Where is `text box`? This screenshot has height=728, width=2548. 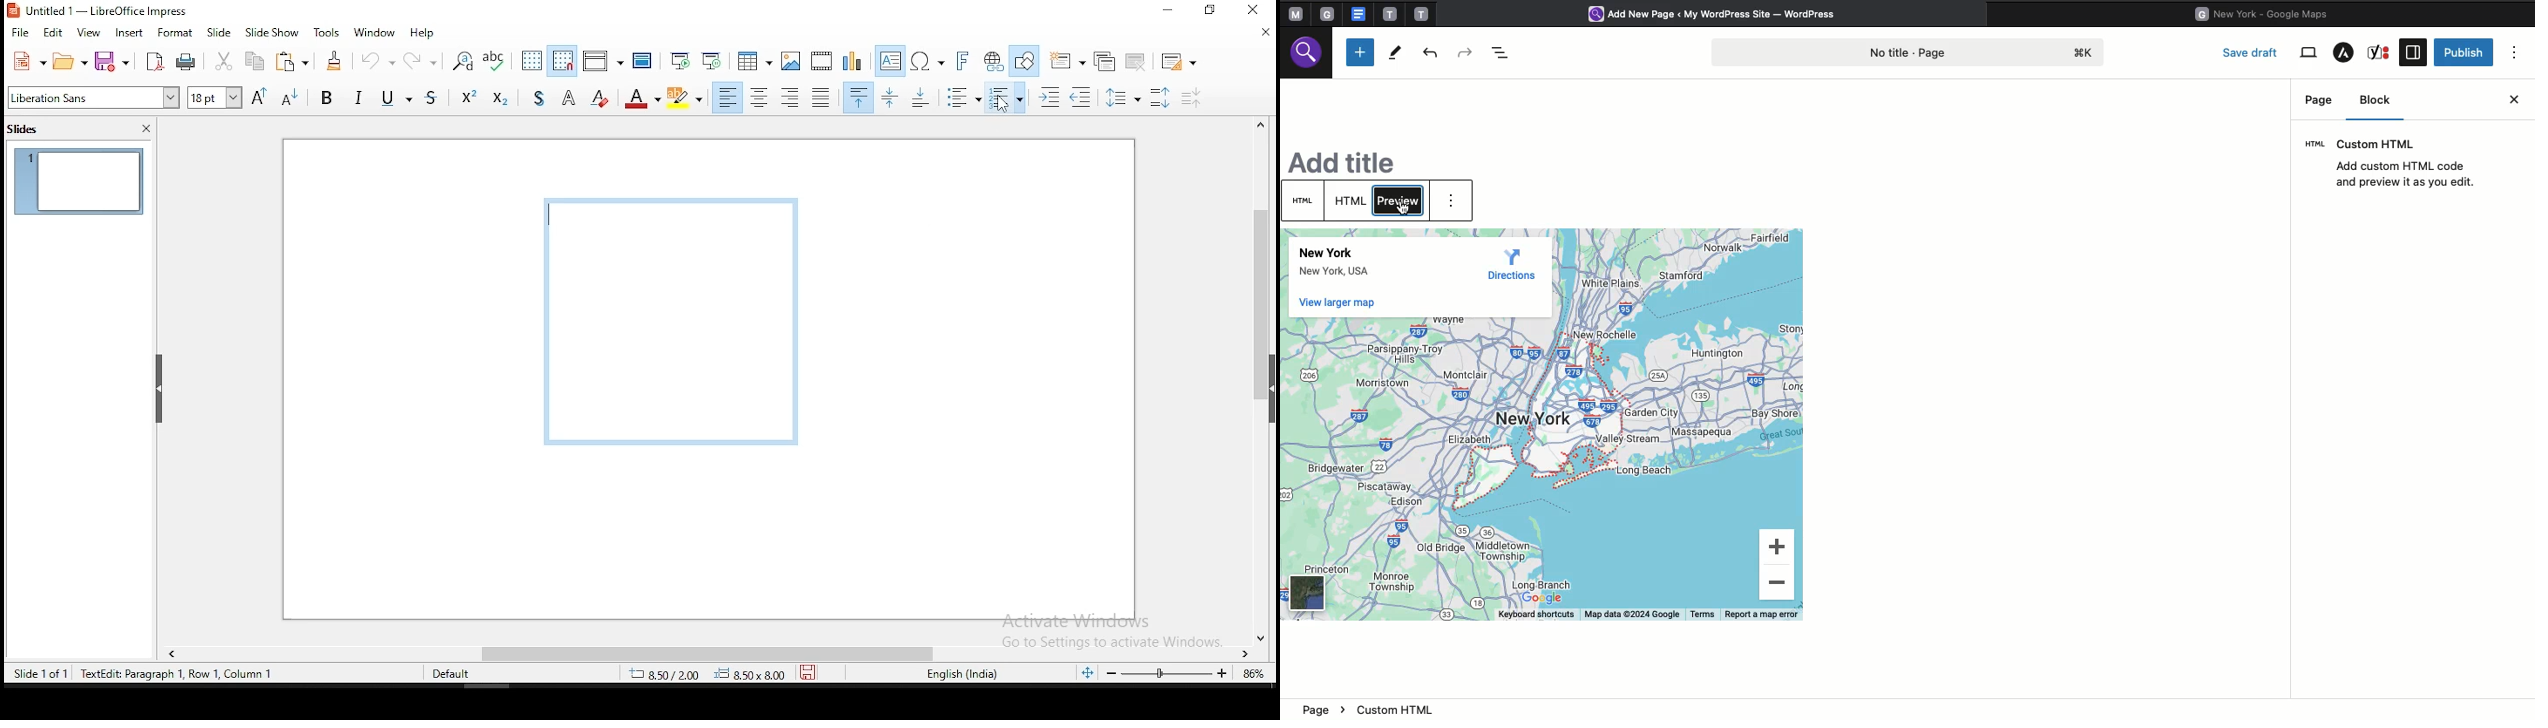 text box is located at coordinates (888, 61).